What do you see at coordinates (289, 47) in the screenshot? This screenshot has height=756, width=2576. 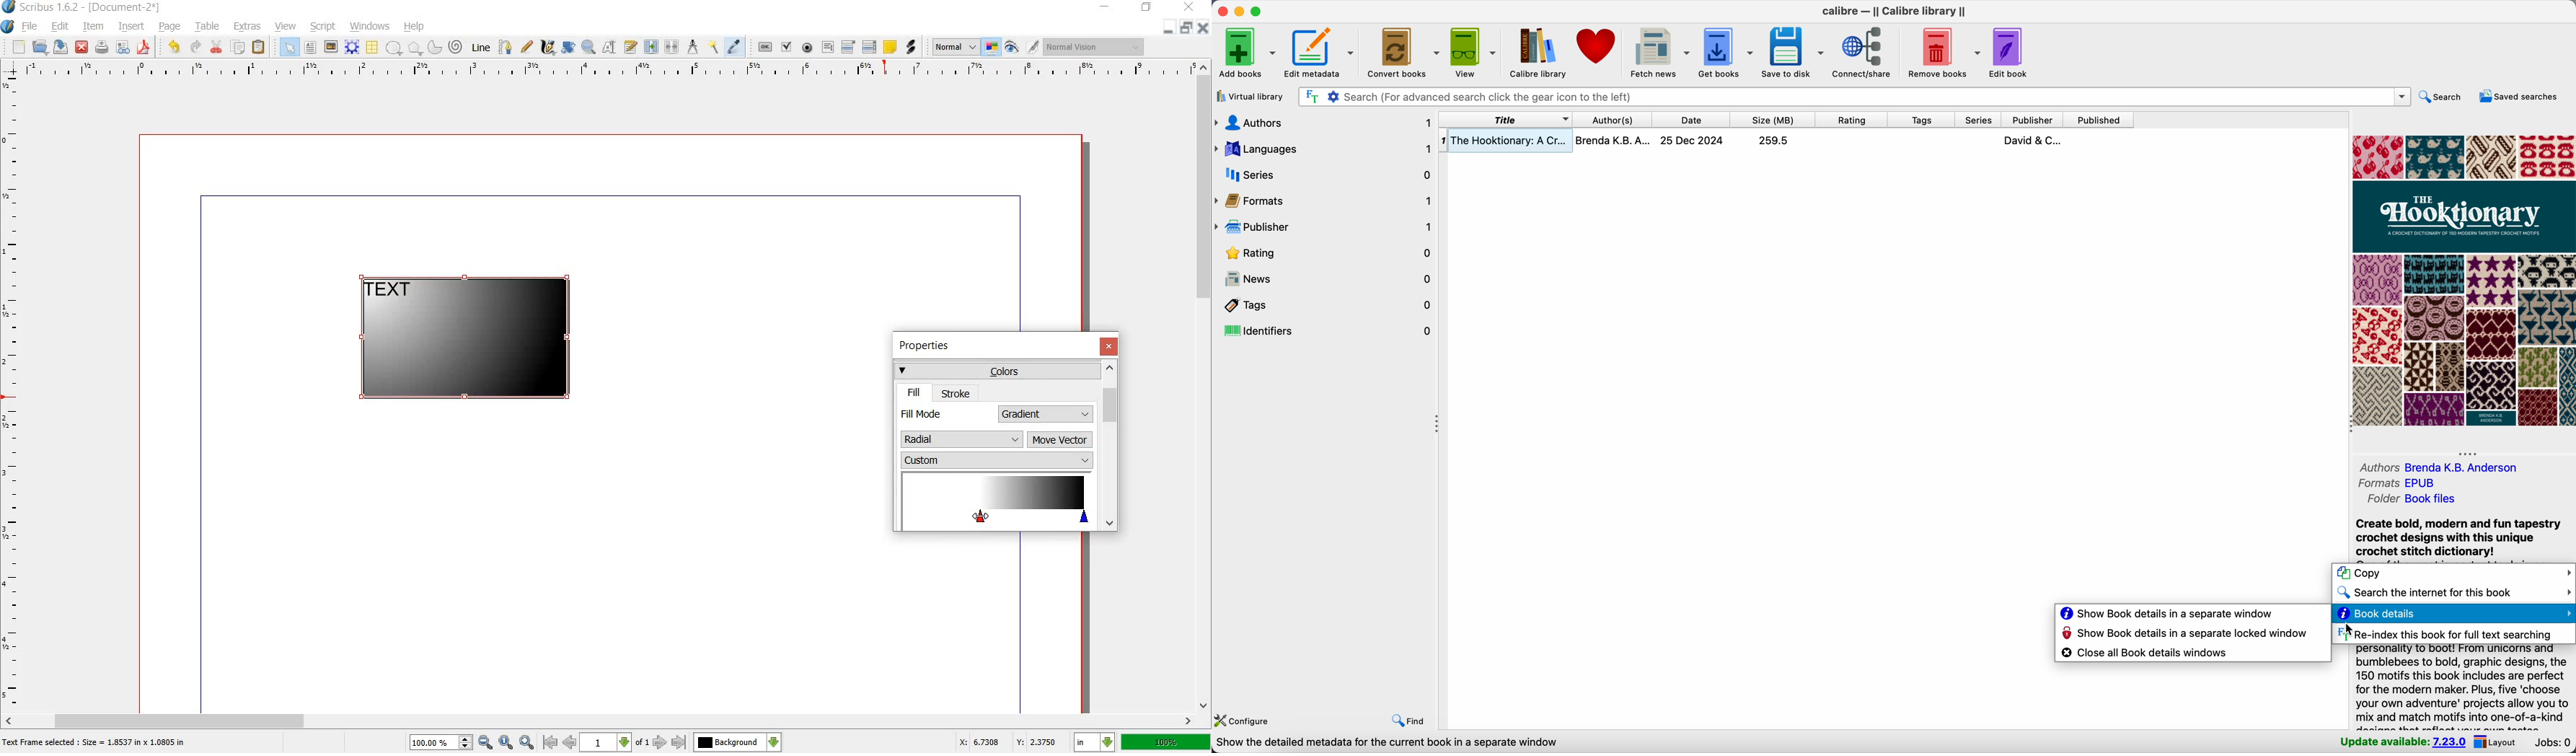 I see `select item` at bounding box center [289, 47].